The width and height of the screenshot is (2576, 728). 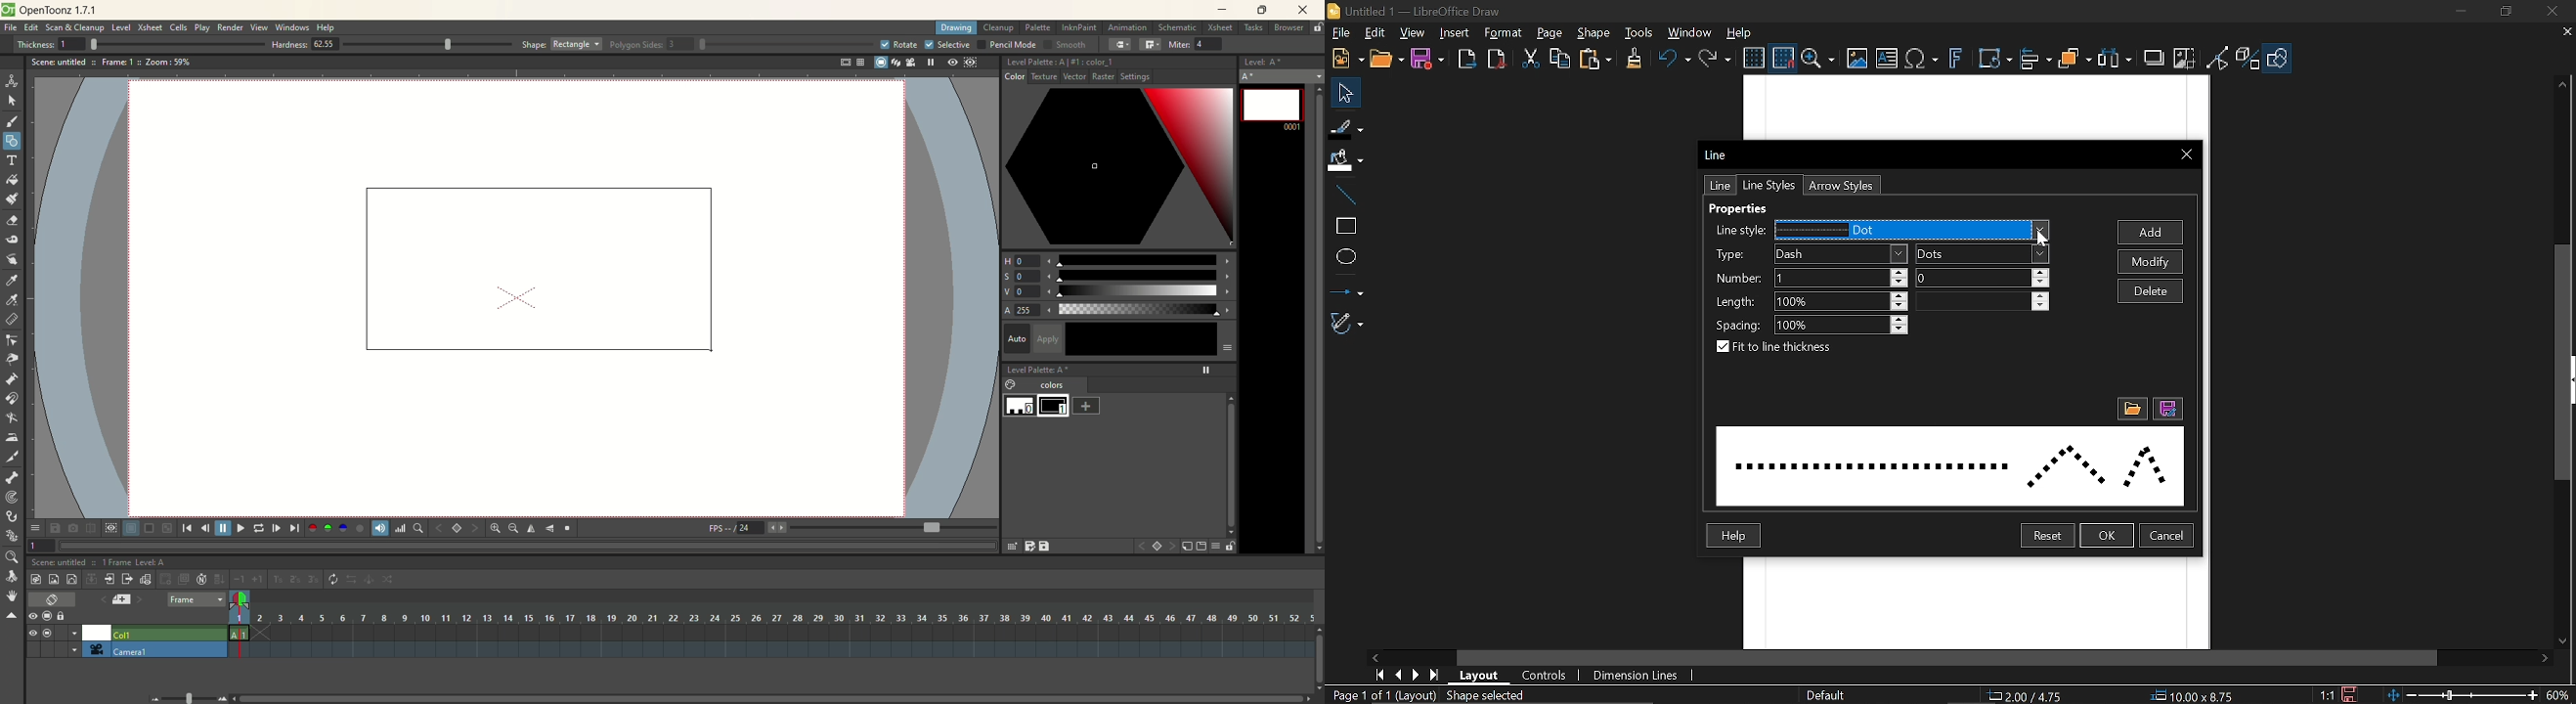 I want to click on Insert text, so click(x=1923, y=60).